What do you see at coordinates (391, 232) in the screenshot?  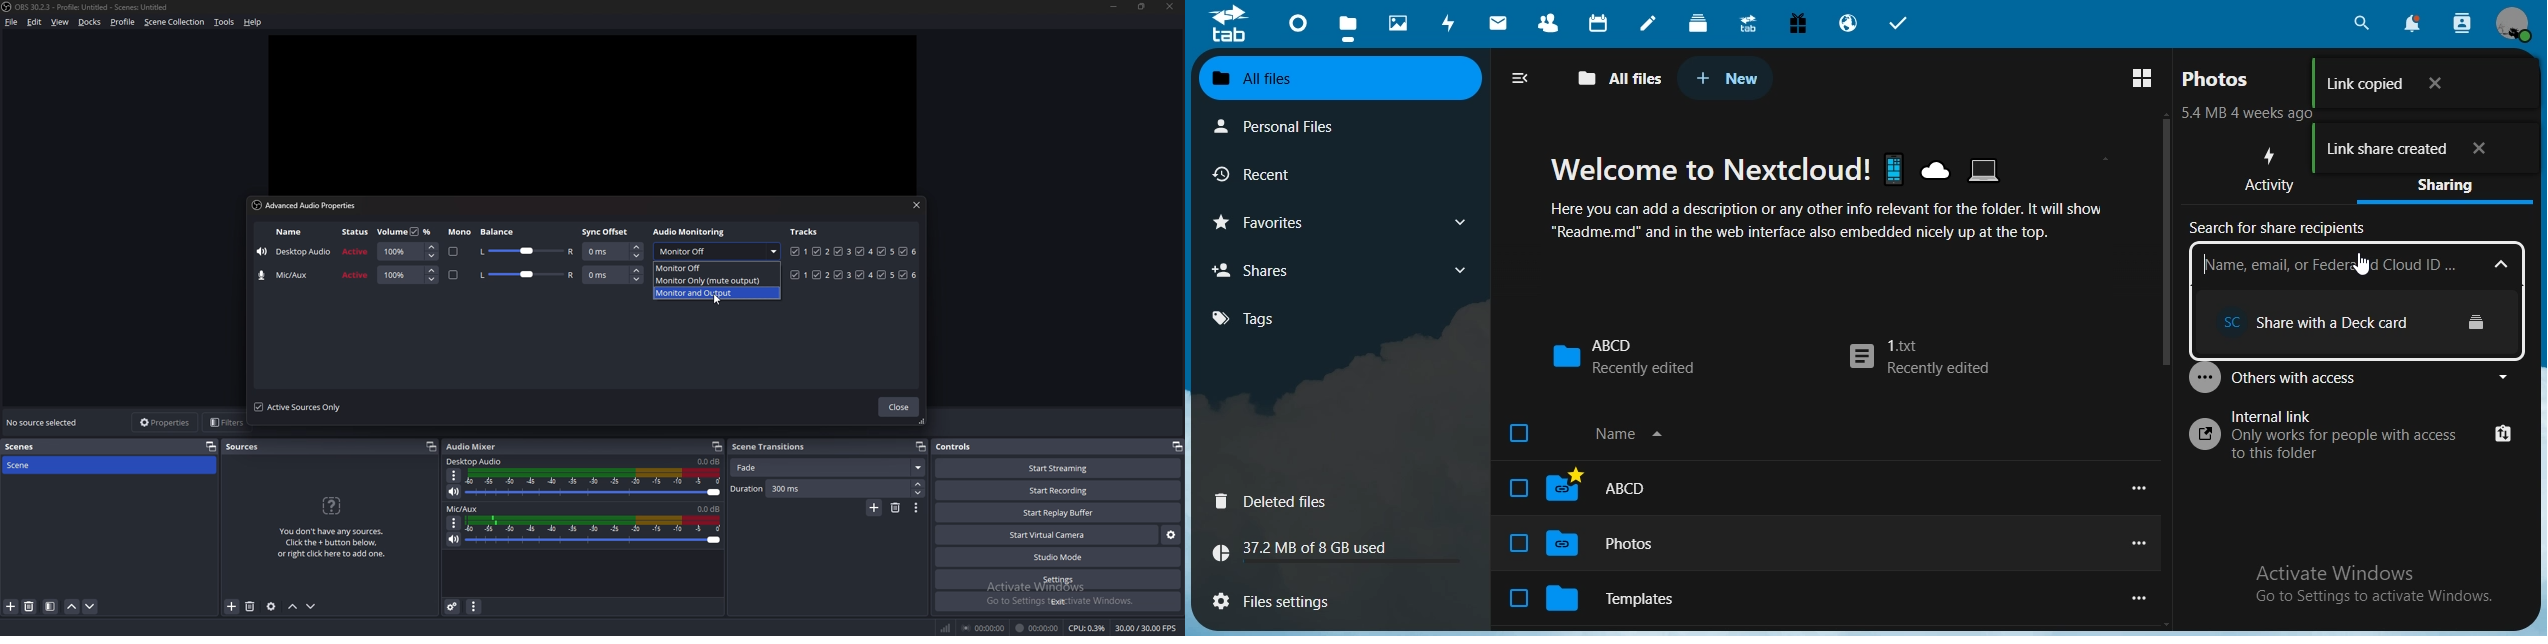 I see `volume` at bounding box center [391, 232].